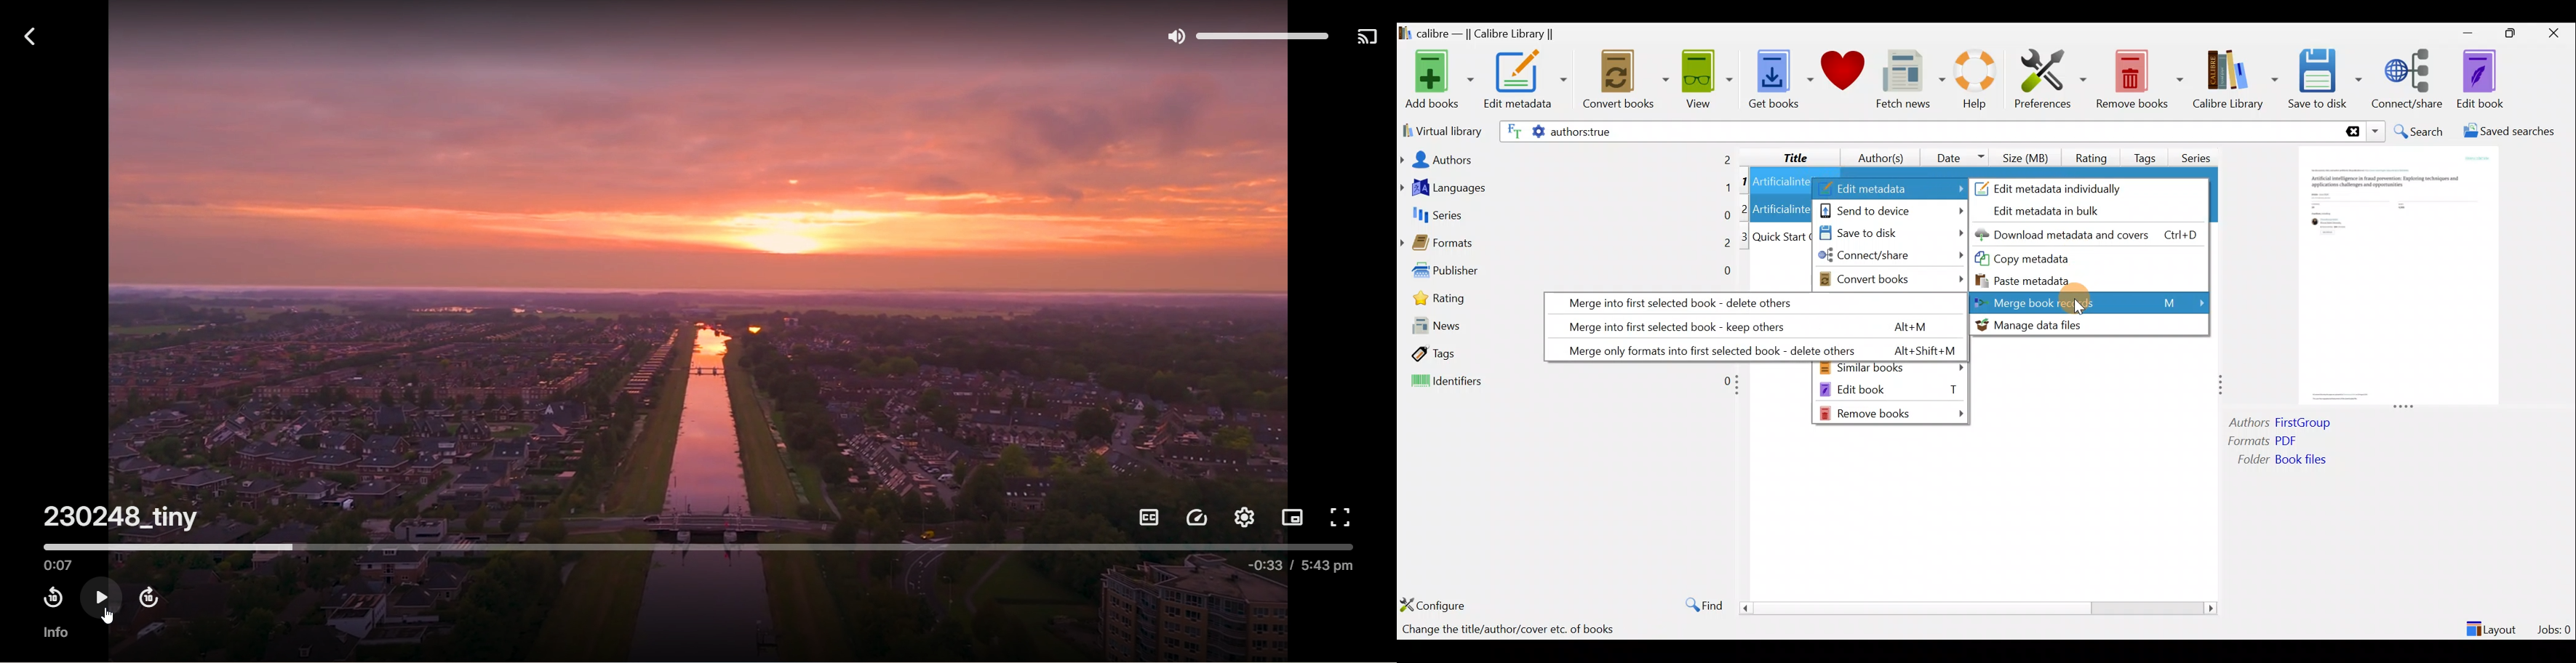 This screenshot has height=672, width=2576. Describe the element at coordinates (1246, 517) in the screenshot. I see `settings` at that location.